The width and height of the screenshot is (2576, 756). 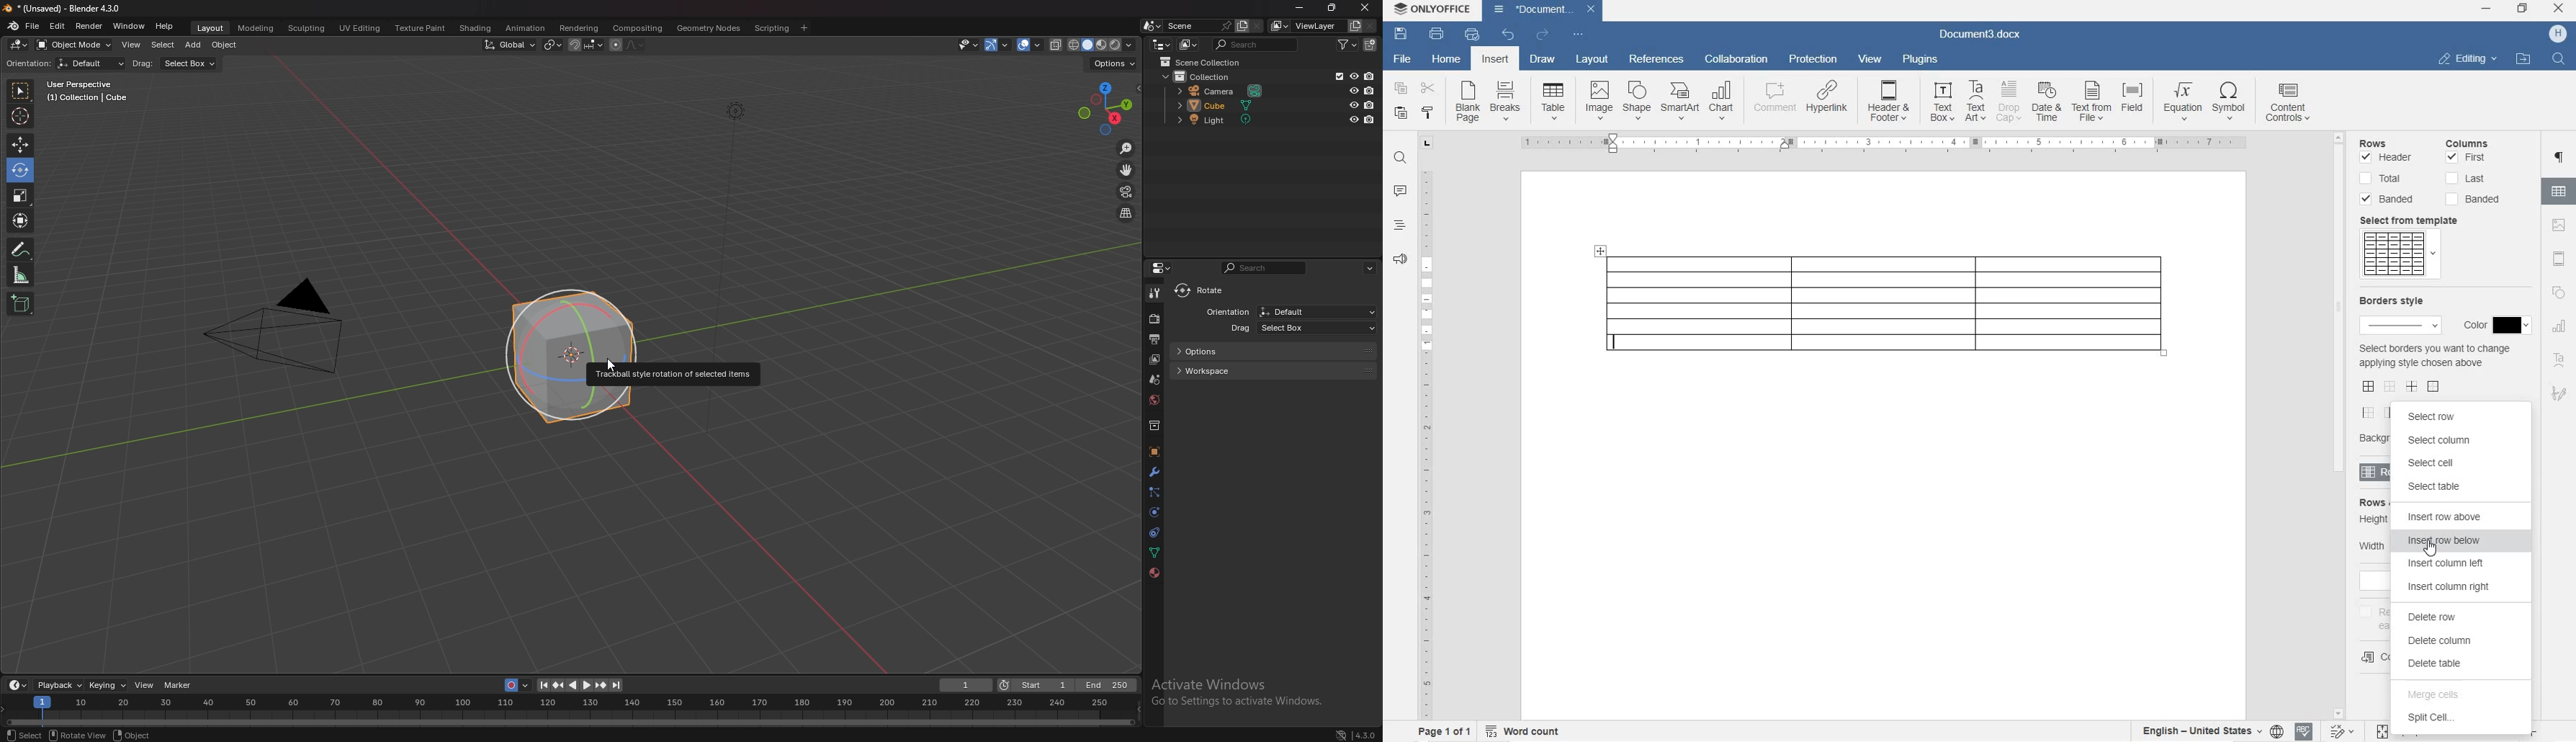 I want to click on COPY STYLE, so click(x=1428, y=113).